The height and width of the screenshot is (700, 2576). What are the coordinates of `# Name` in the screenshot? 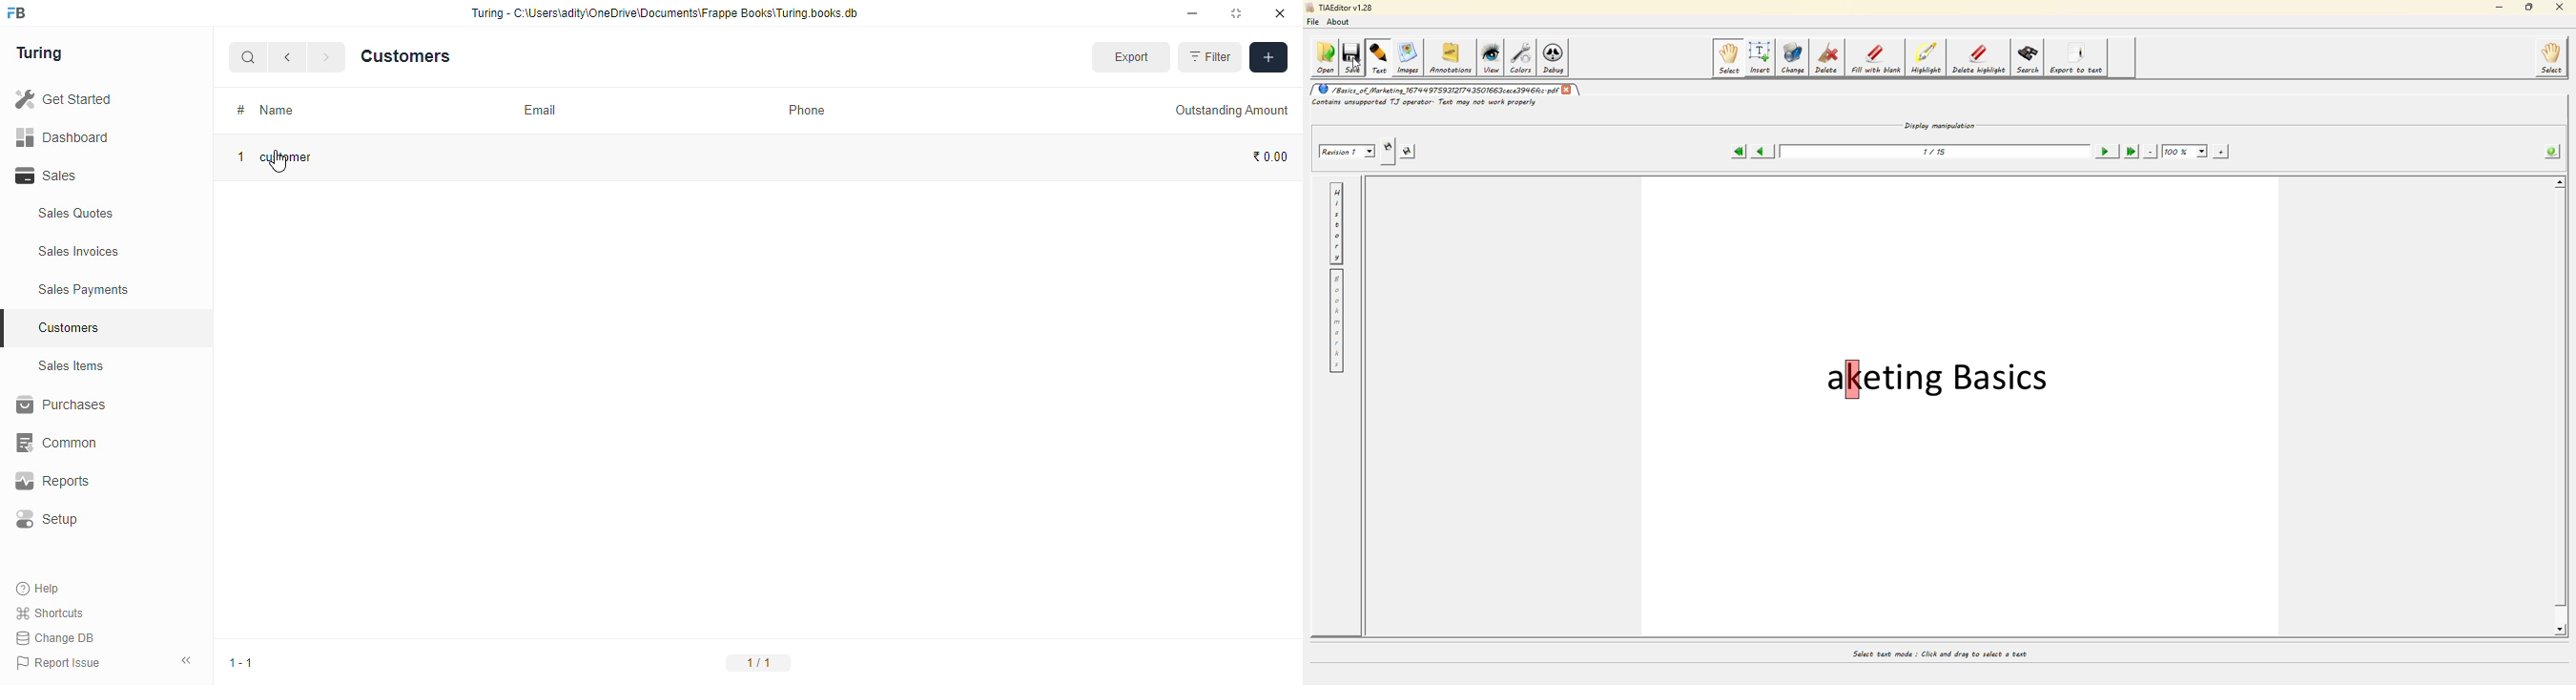 It's located at (277, 110).